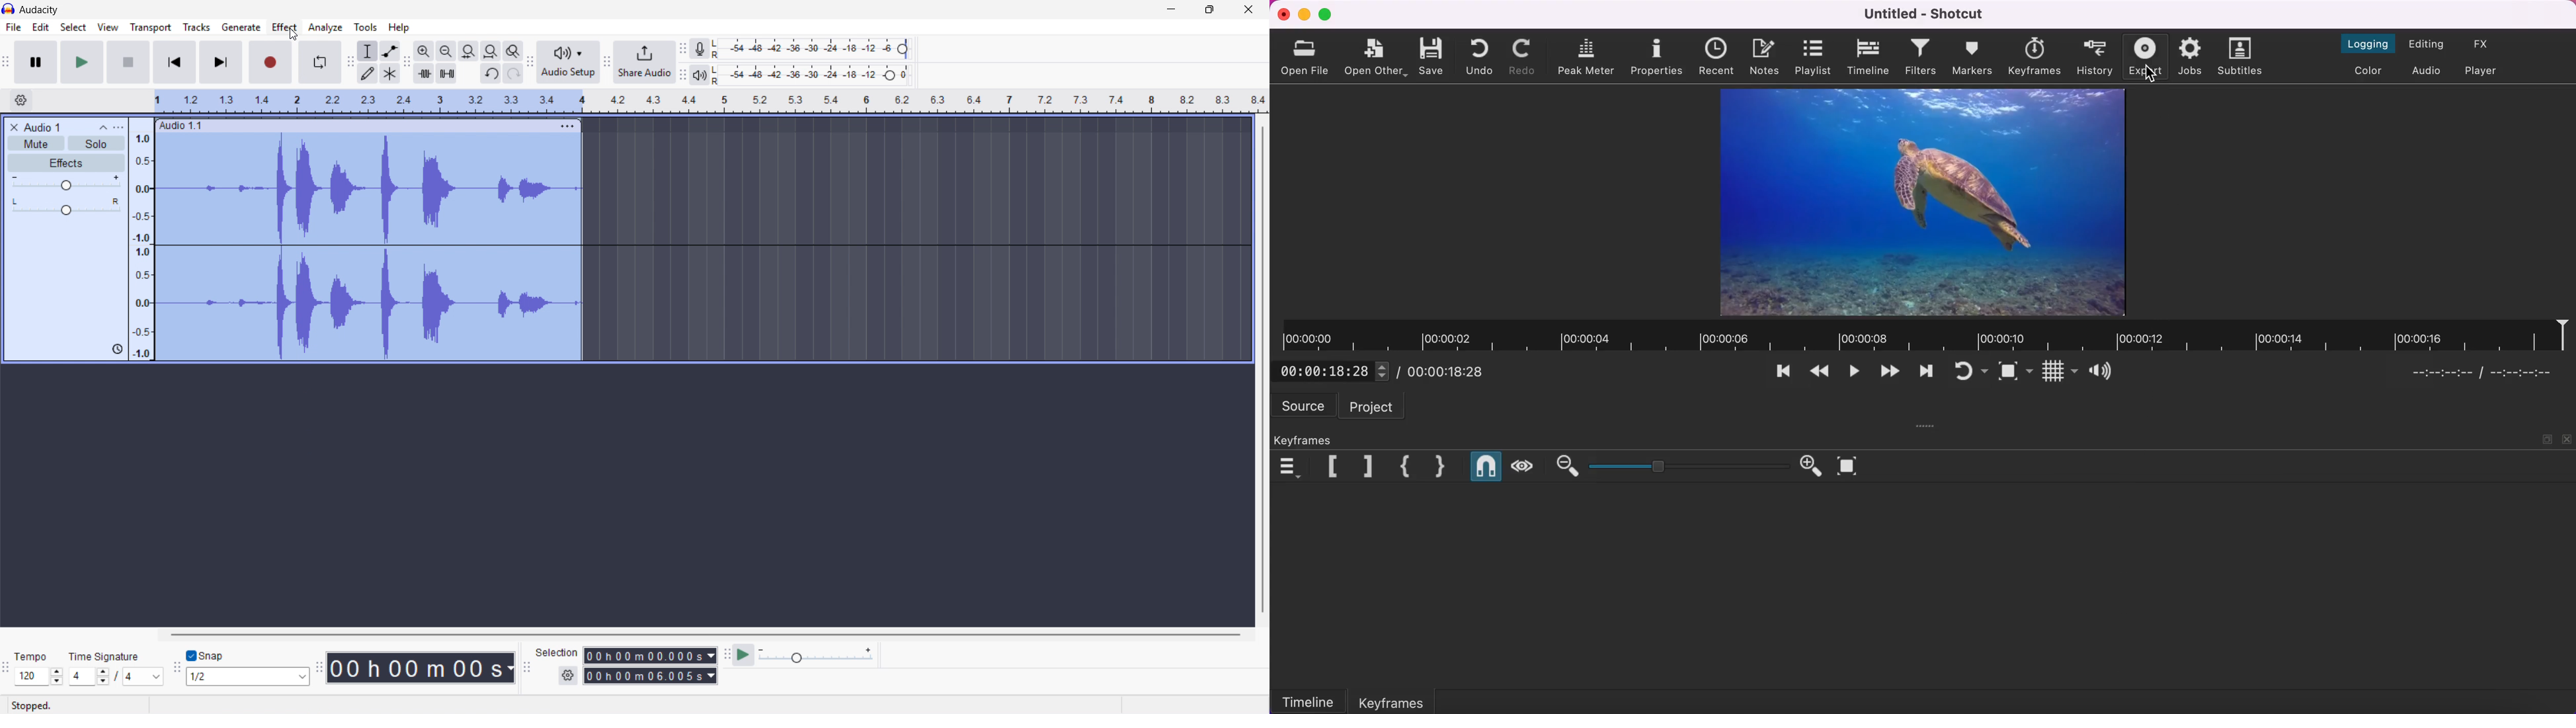 The height and width of the screenshot is (728, 2576). Describe the element at coordinates (1812, 56) in the screenshot. I see `playlist` at that location.